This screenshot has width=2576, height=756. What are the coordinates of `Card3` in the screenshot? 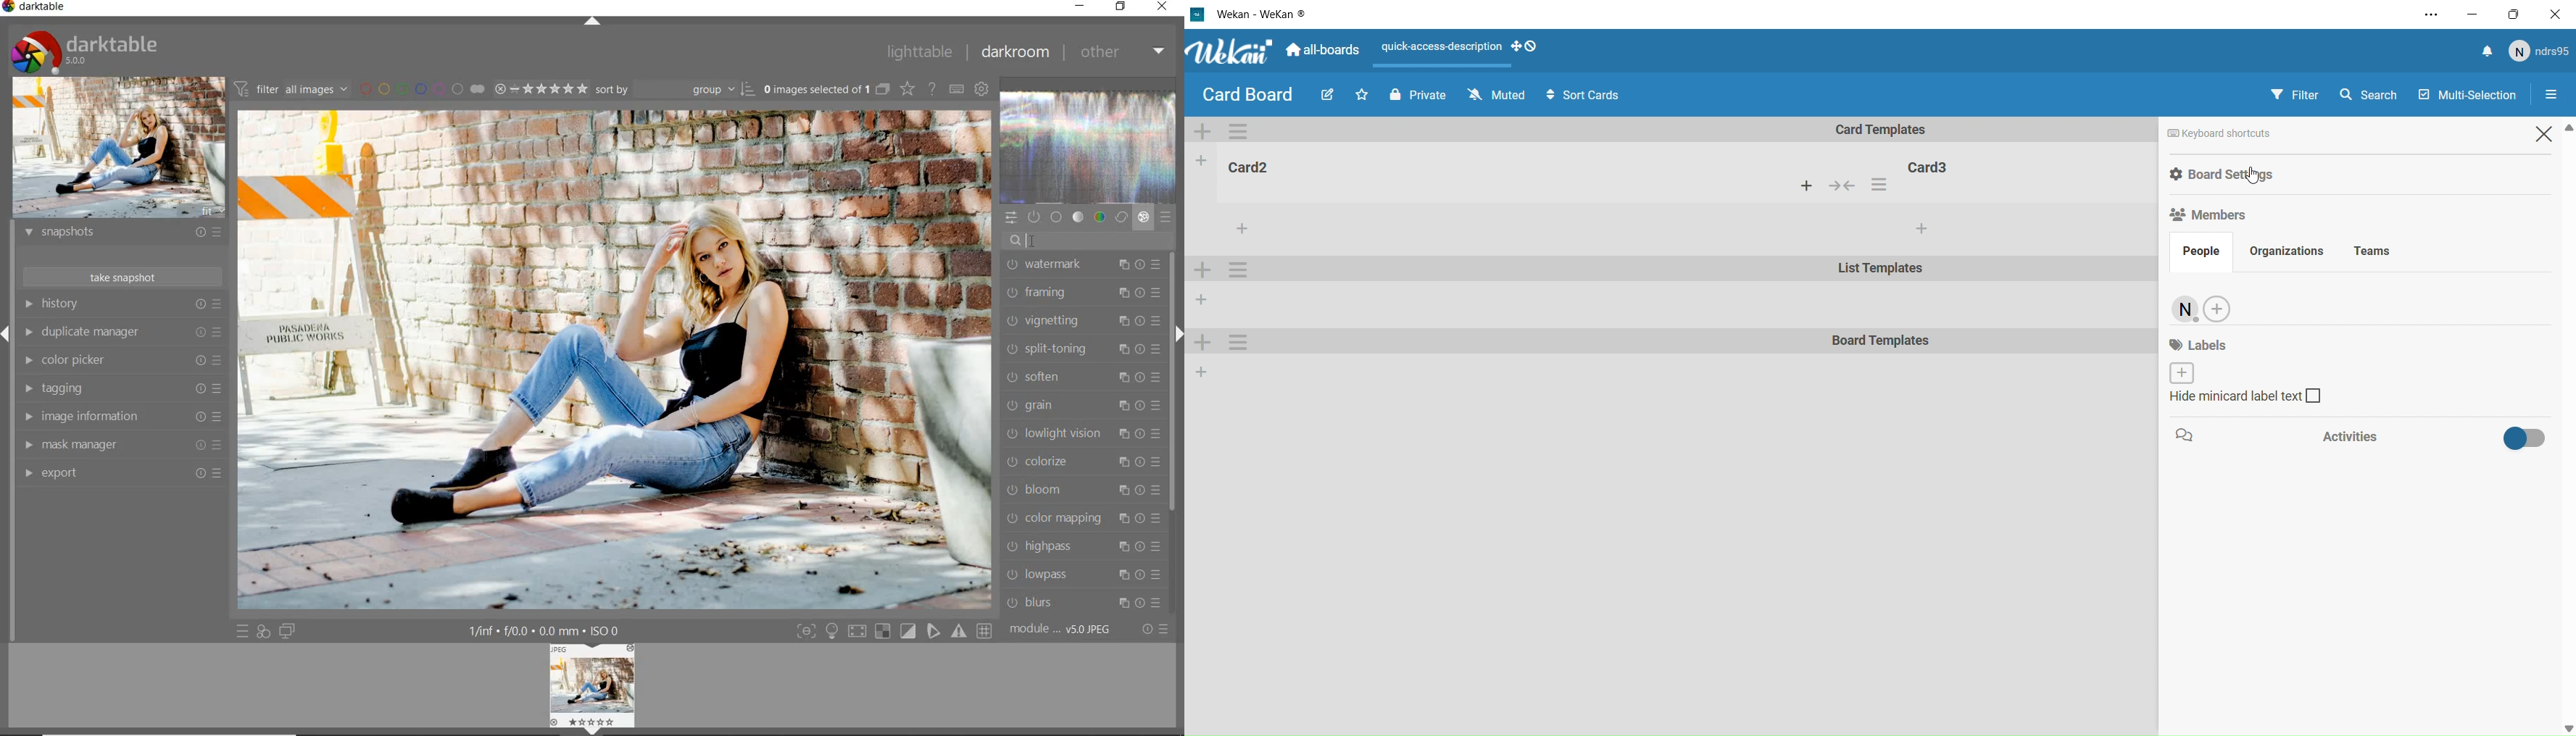 It's located at (1932, 165).